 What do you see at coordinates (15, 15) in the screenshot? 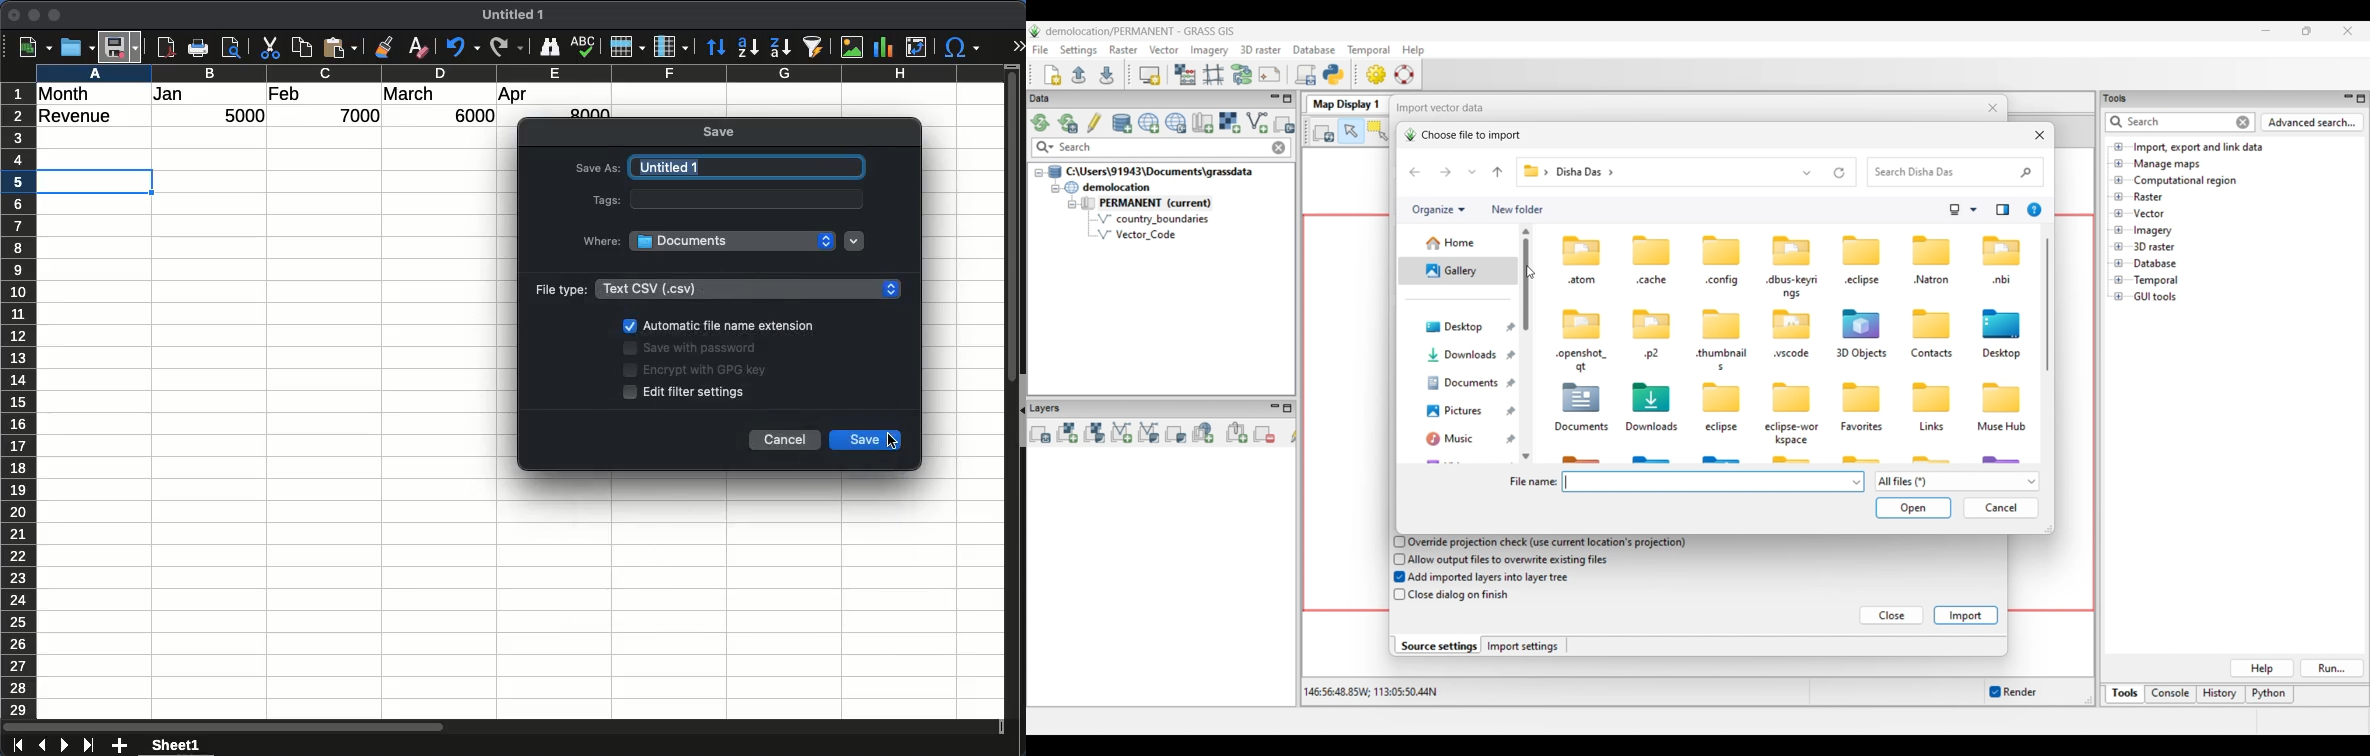
I see `close` at bounding box center [15, 15].